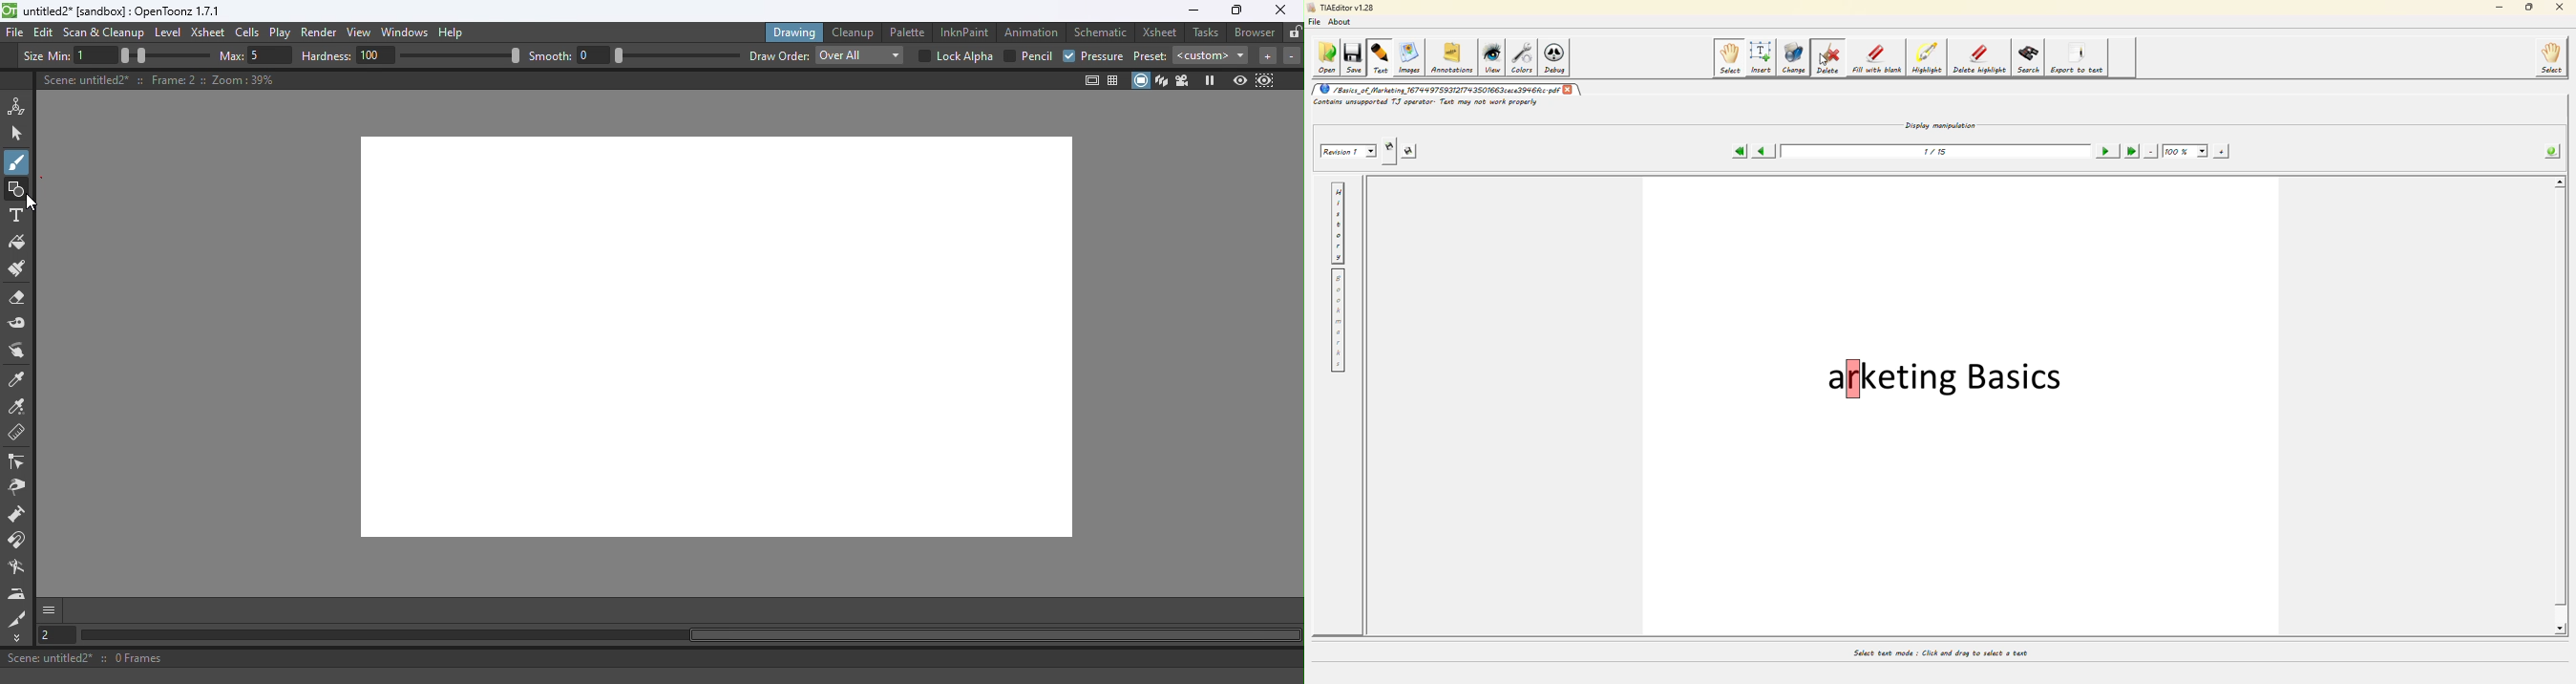 The image size is (2576, 700). Describe the element at coordinates (1142, 80) in the screenshot. I see `Camera stand view` at that location.